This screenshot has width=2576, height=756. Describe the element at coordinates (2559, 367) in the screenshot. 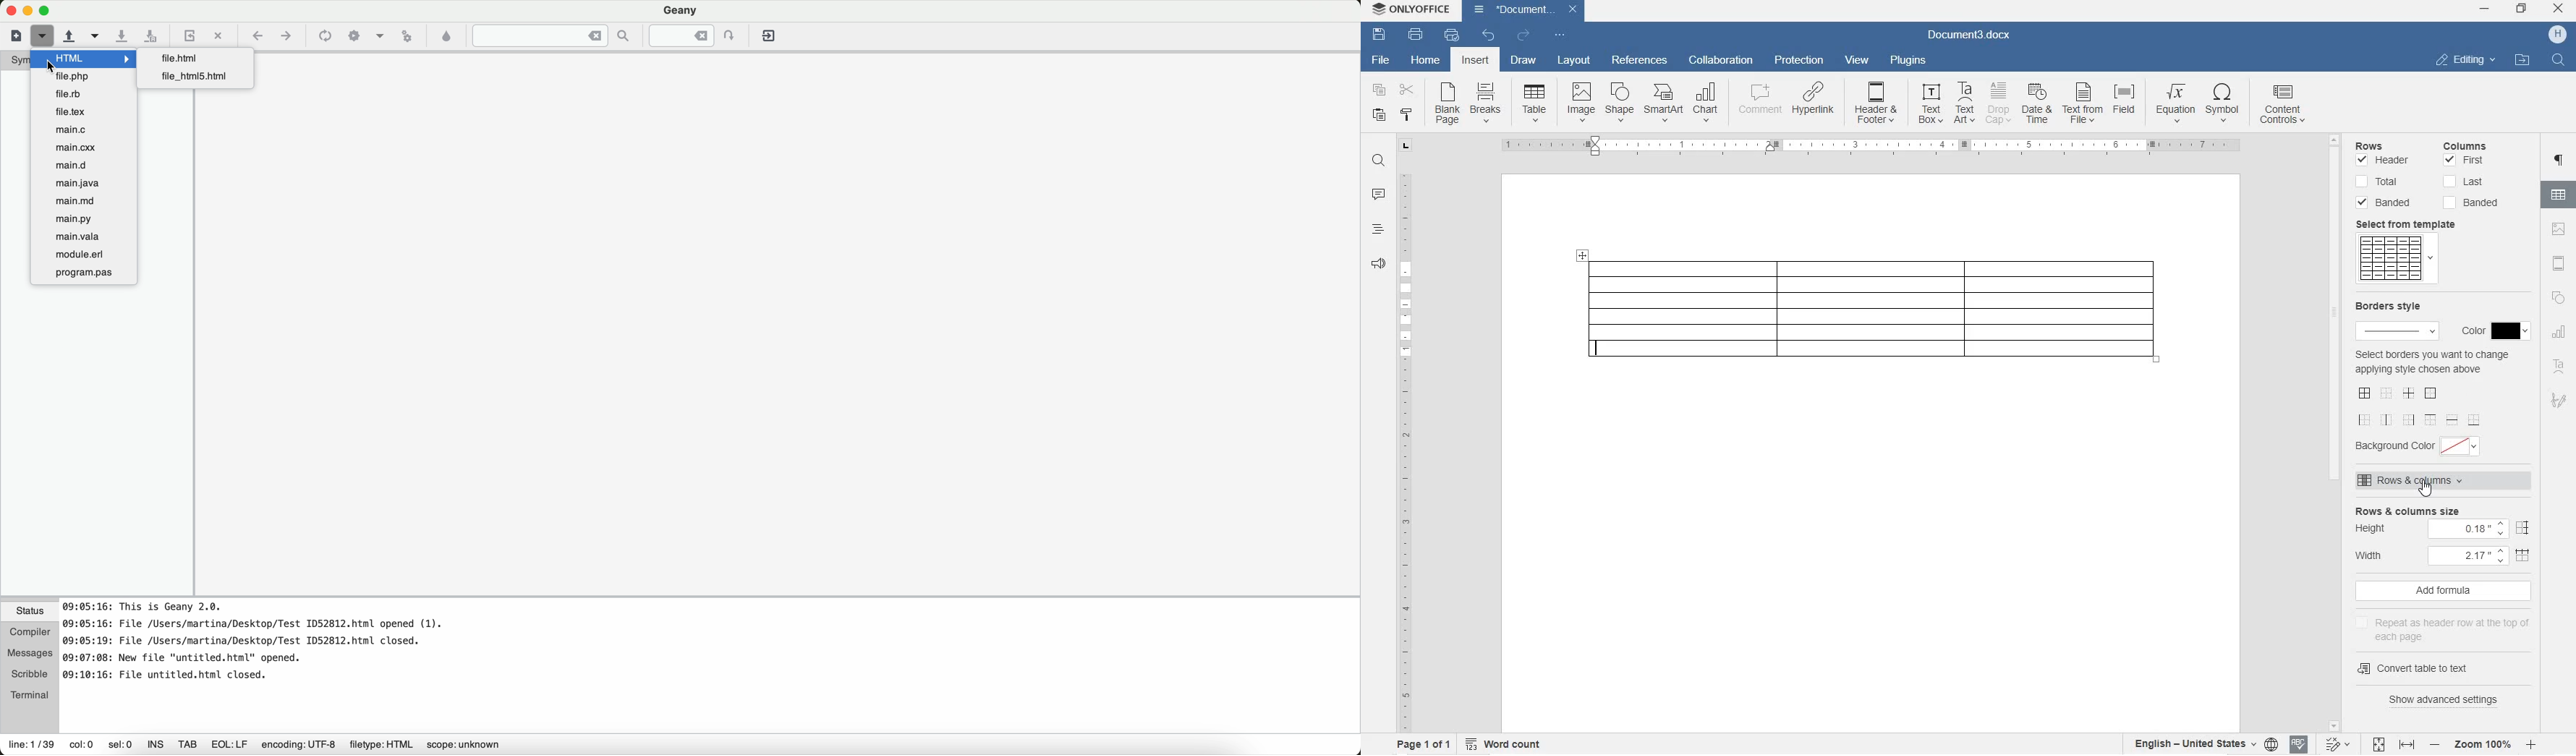

I see `TEXT ART` at that location.